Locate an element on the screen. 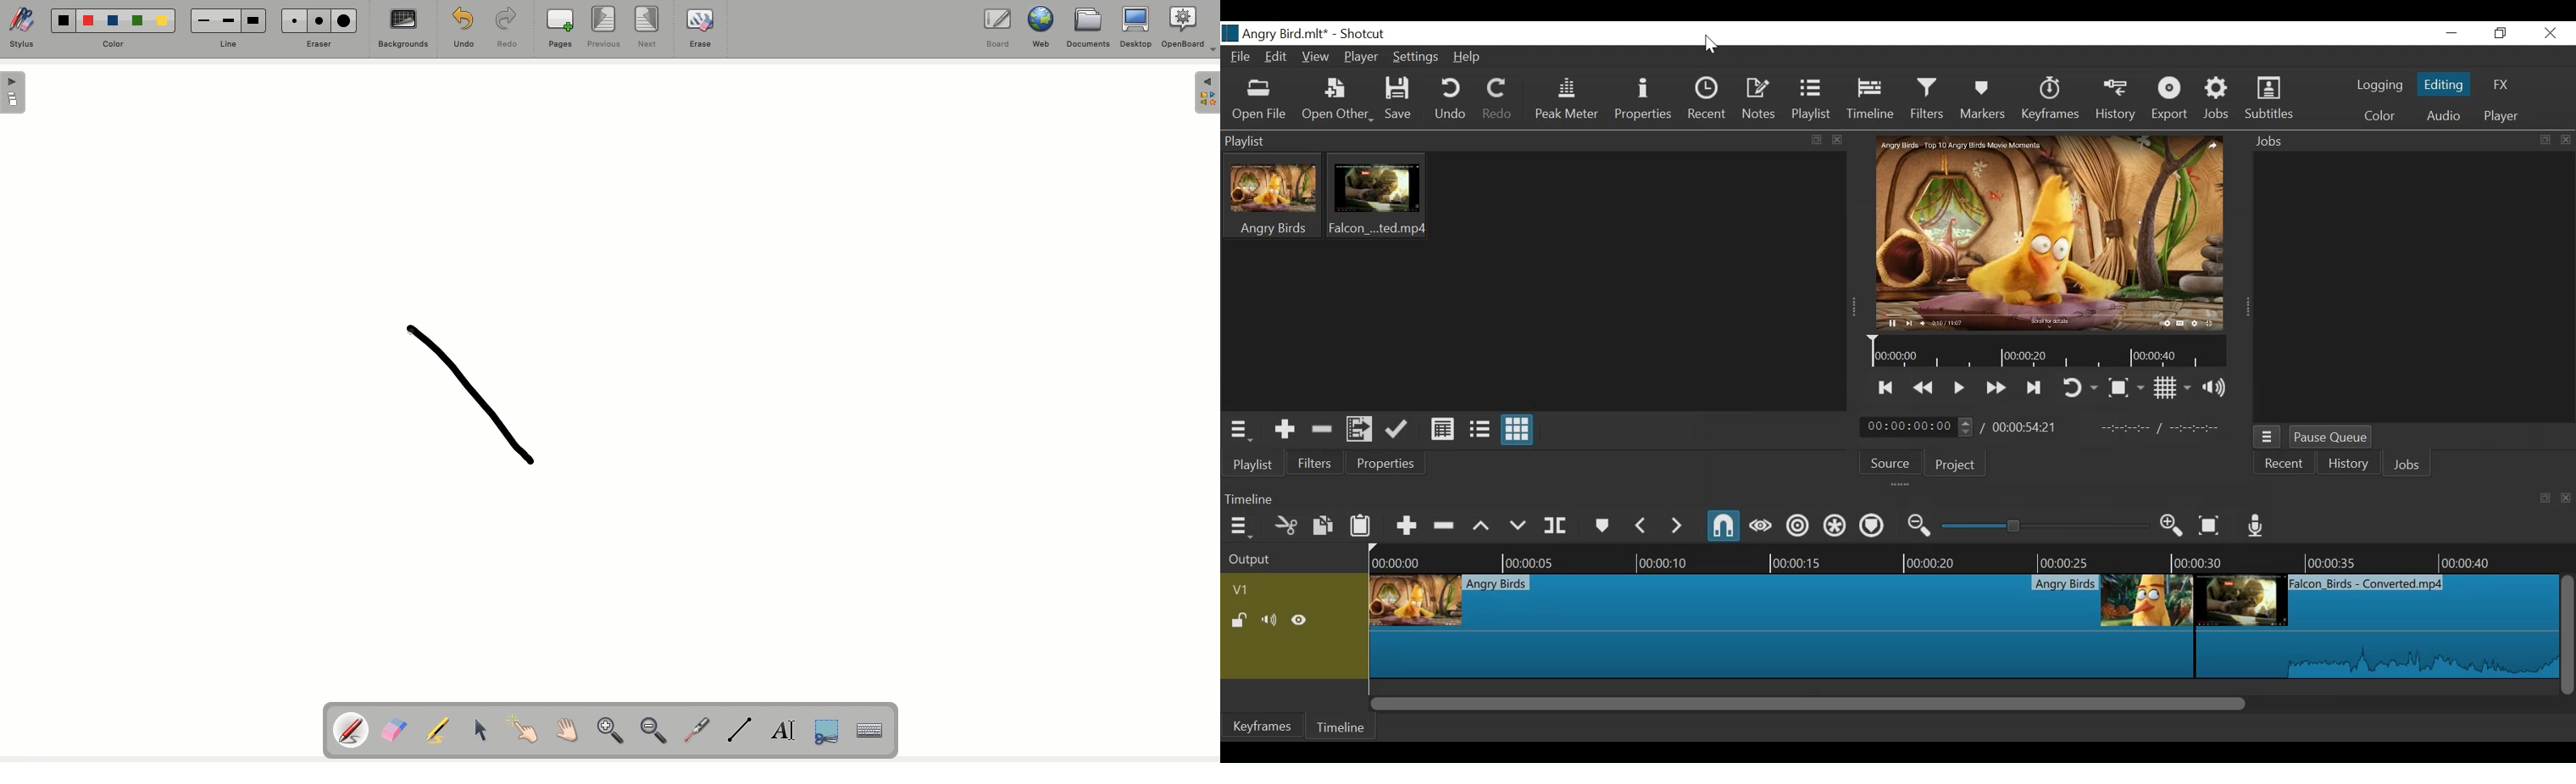  Shotcut is located at coordinates (1366, 35).